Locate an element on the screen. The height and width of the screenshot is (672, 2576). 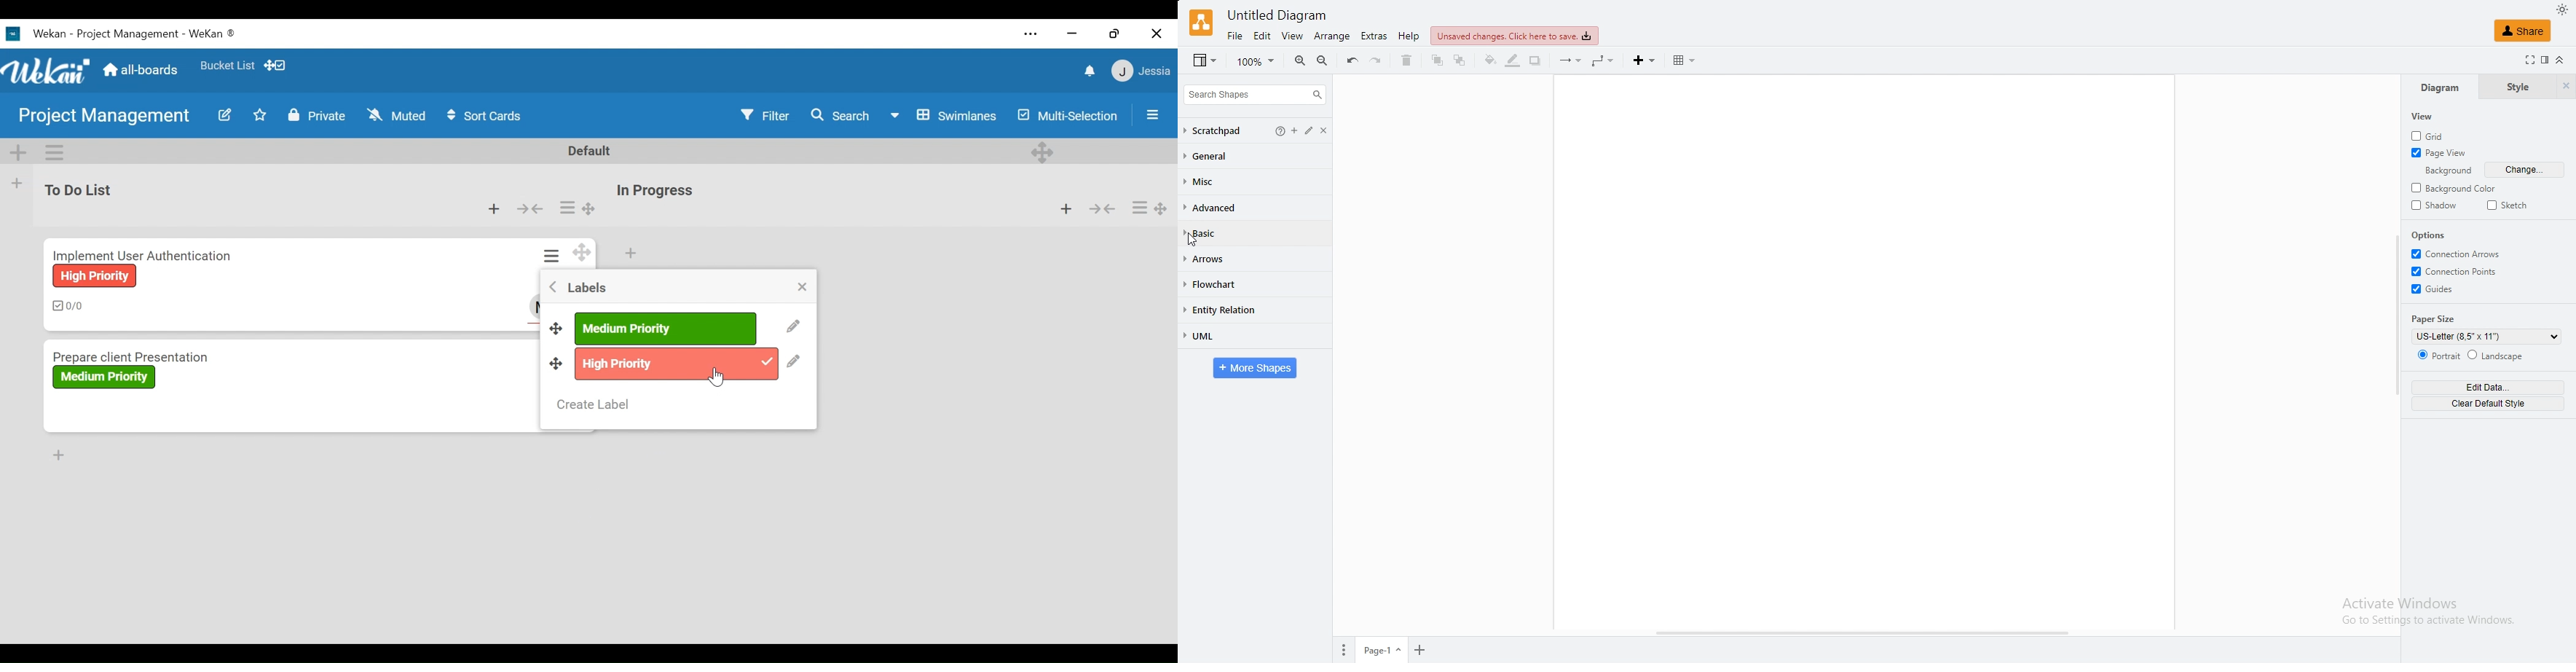
Collapse is located at coordinates (1102, 207).